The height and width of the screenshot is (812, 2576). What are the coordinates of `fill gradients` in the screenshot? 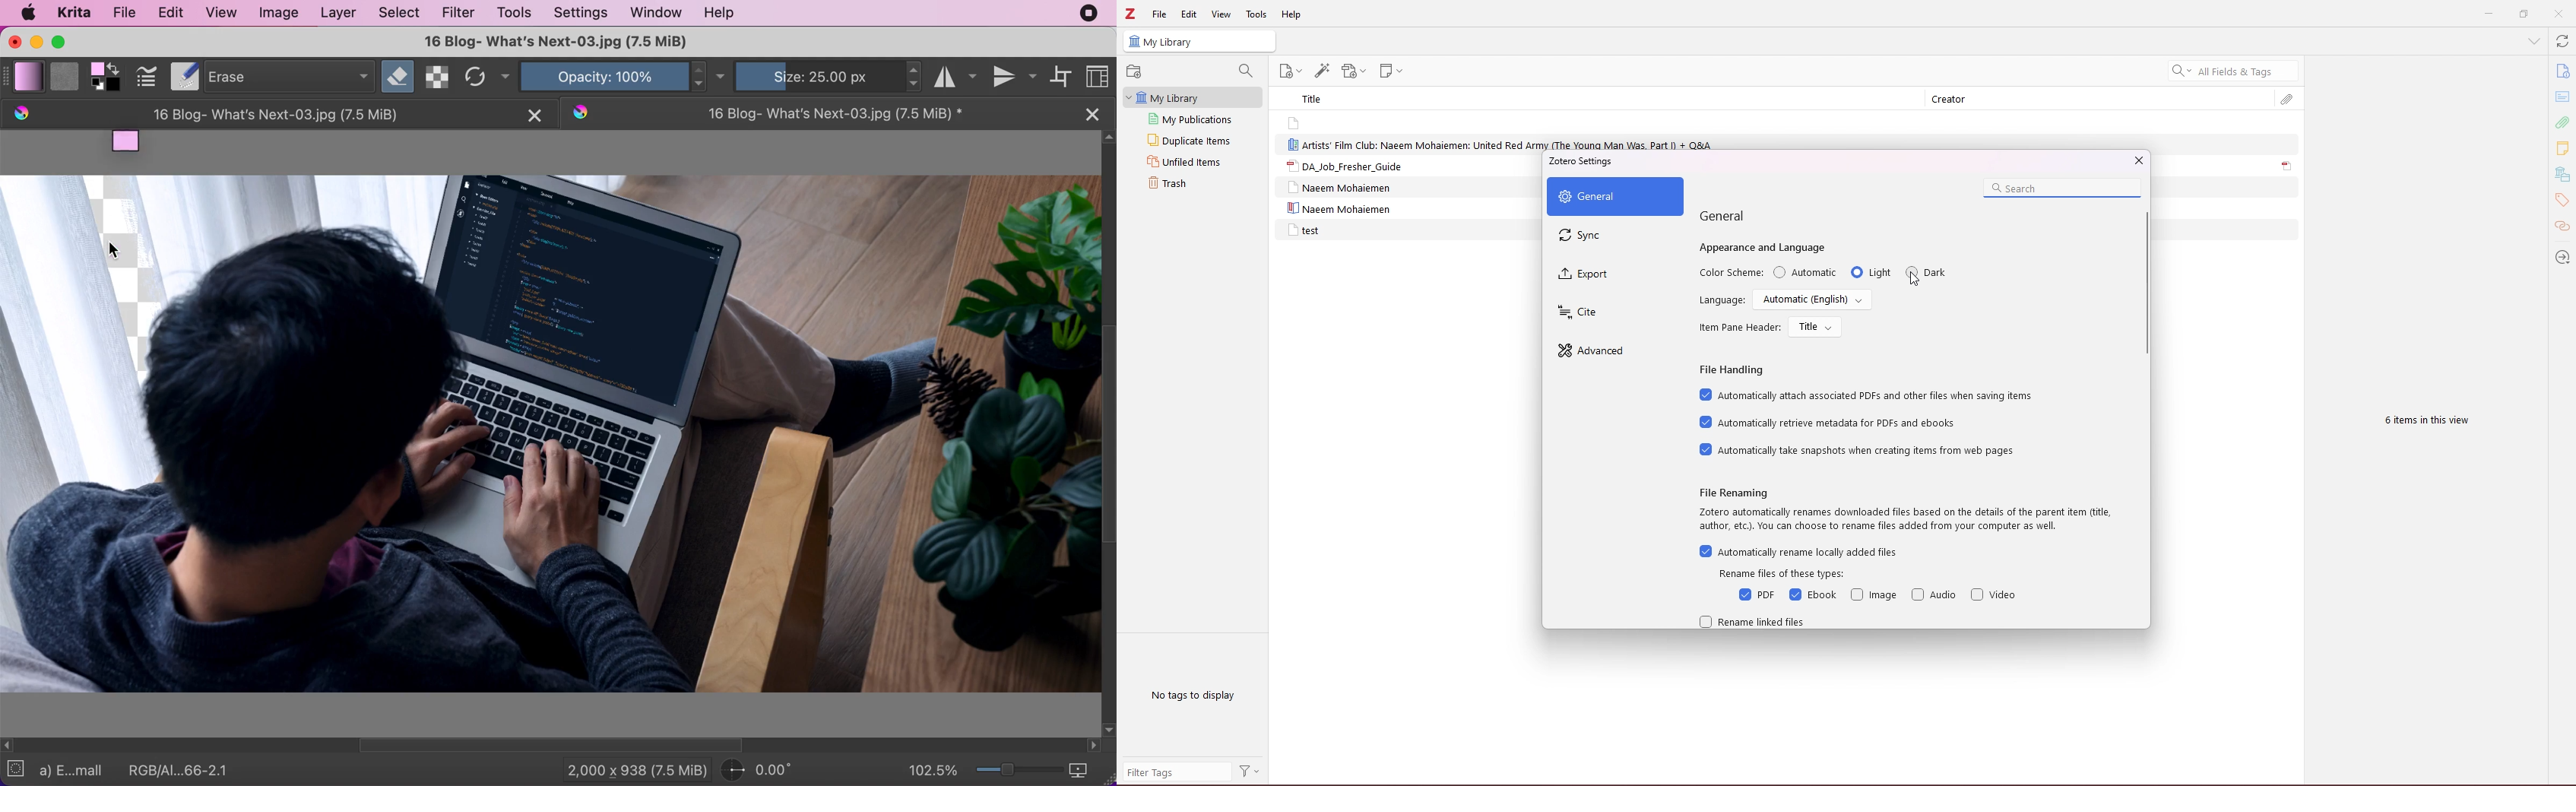 It's located at (30, 77).